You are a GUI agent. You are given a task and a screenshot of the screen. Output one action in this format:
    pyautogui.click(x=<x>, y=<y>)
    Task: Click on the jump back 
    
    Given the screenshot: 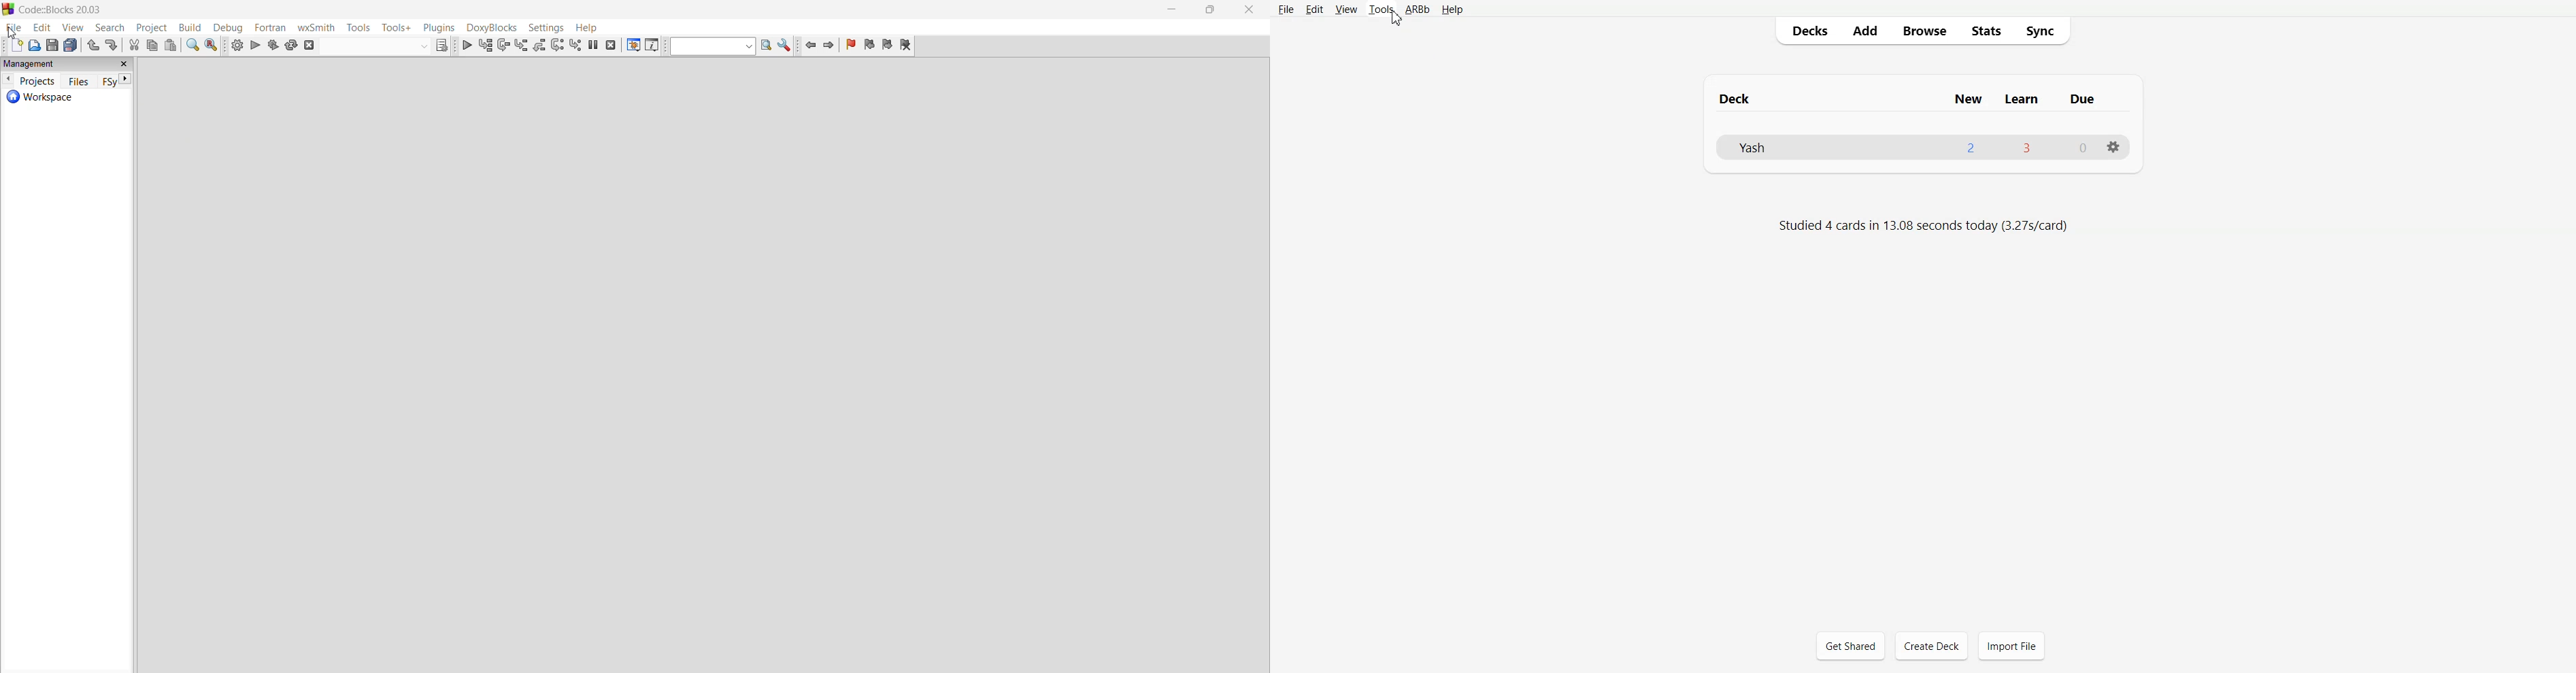 What is the action you would take?
    pyautogui.click(x=808, y=47)
    